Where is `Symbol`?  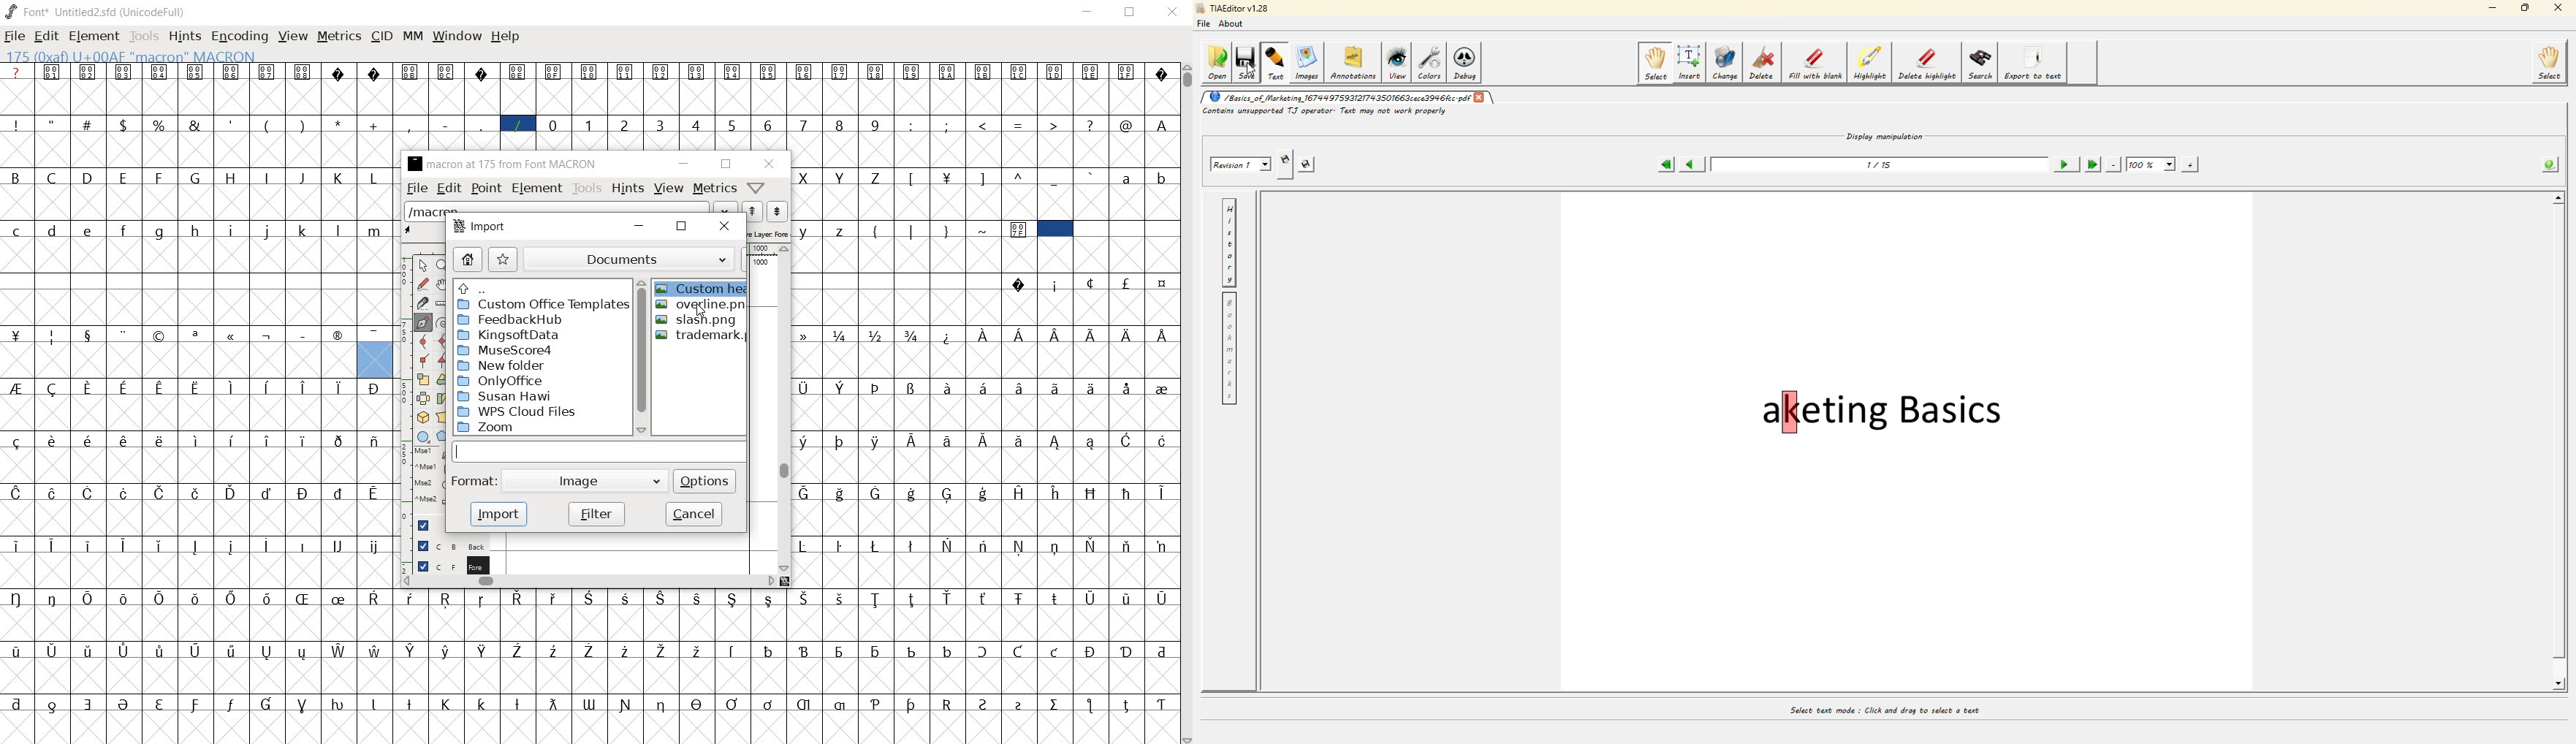
Symbol is located at coordinates (1056, 285).